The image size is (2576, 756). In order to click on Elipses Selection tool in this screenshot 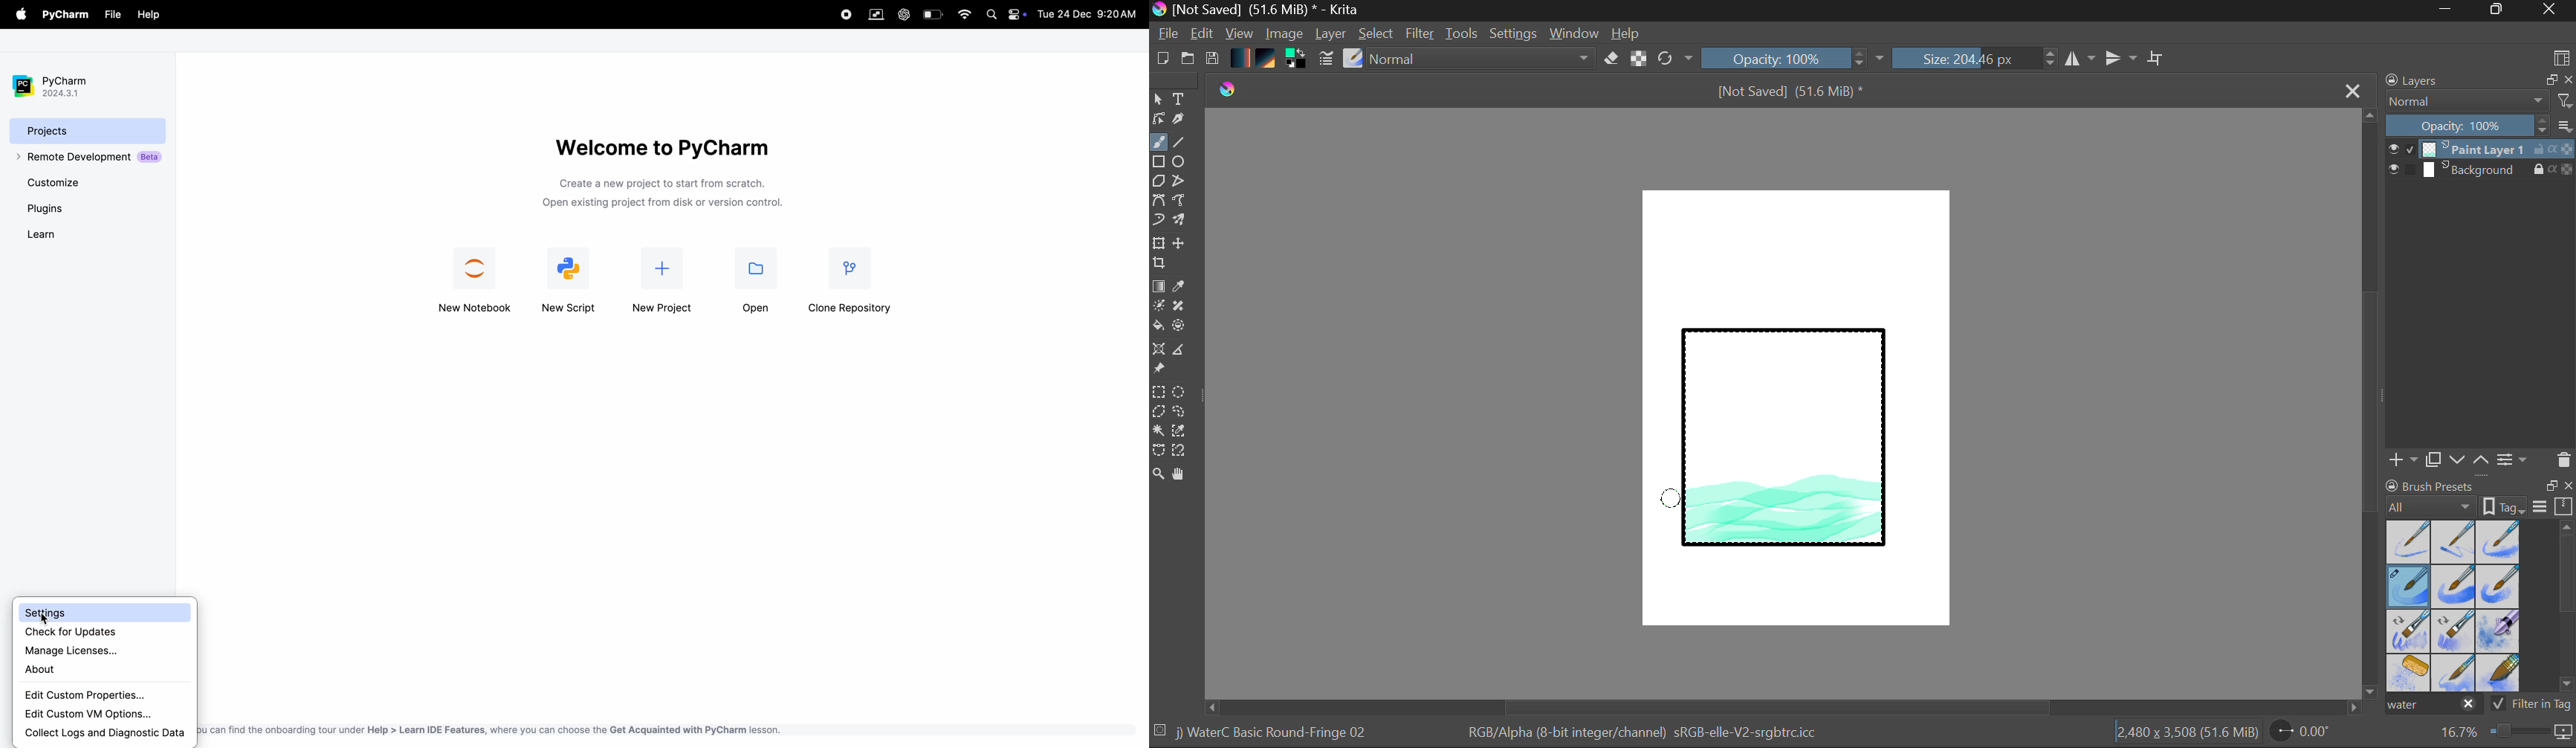, I will do `click(1182, 393)`.